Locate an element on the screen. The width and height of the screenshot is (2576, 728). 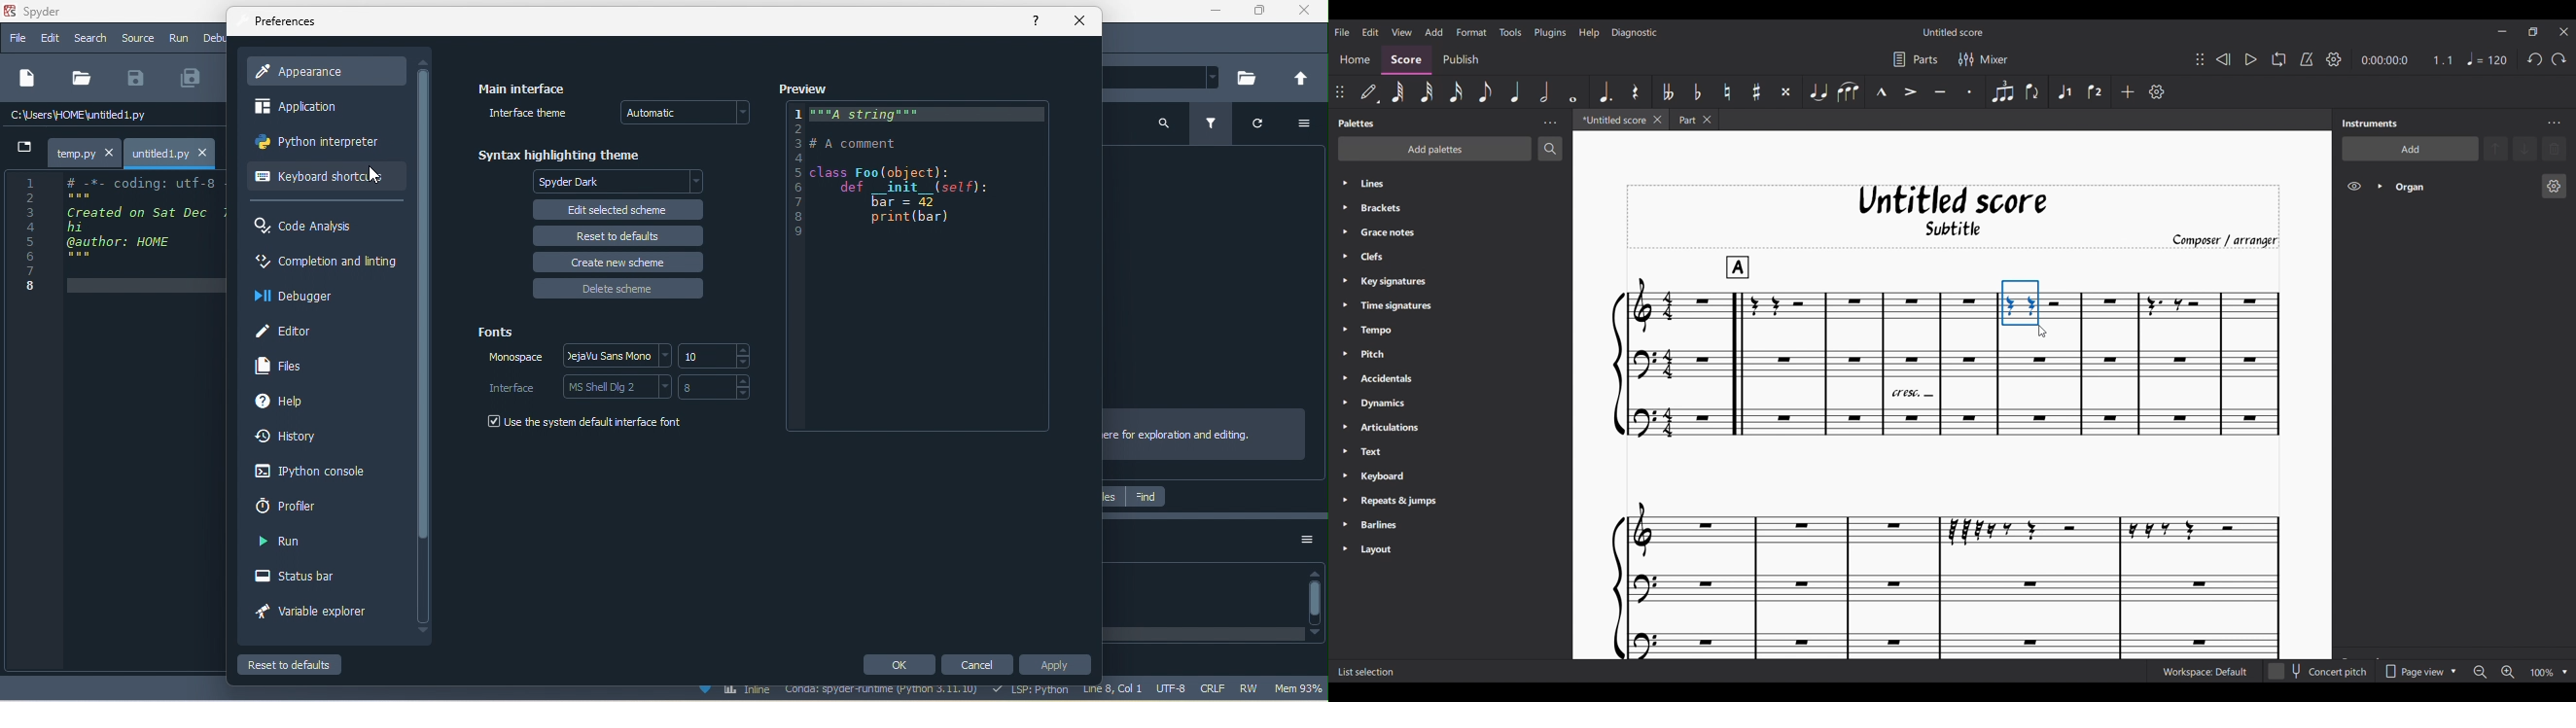
debugger is located at coordinates (301, 297).